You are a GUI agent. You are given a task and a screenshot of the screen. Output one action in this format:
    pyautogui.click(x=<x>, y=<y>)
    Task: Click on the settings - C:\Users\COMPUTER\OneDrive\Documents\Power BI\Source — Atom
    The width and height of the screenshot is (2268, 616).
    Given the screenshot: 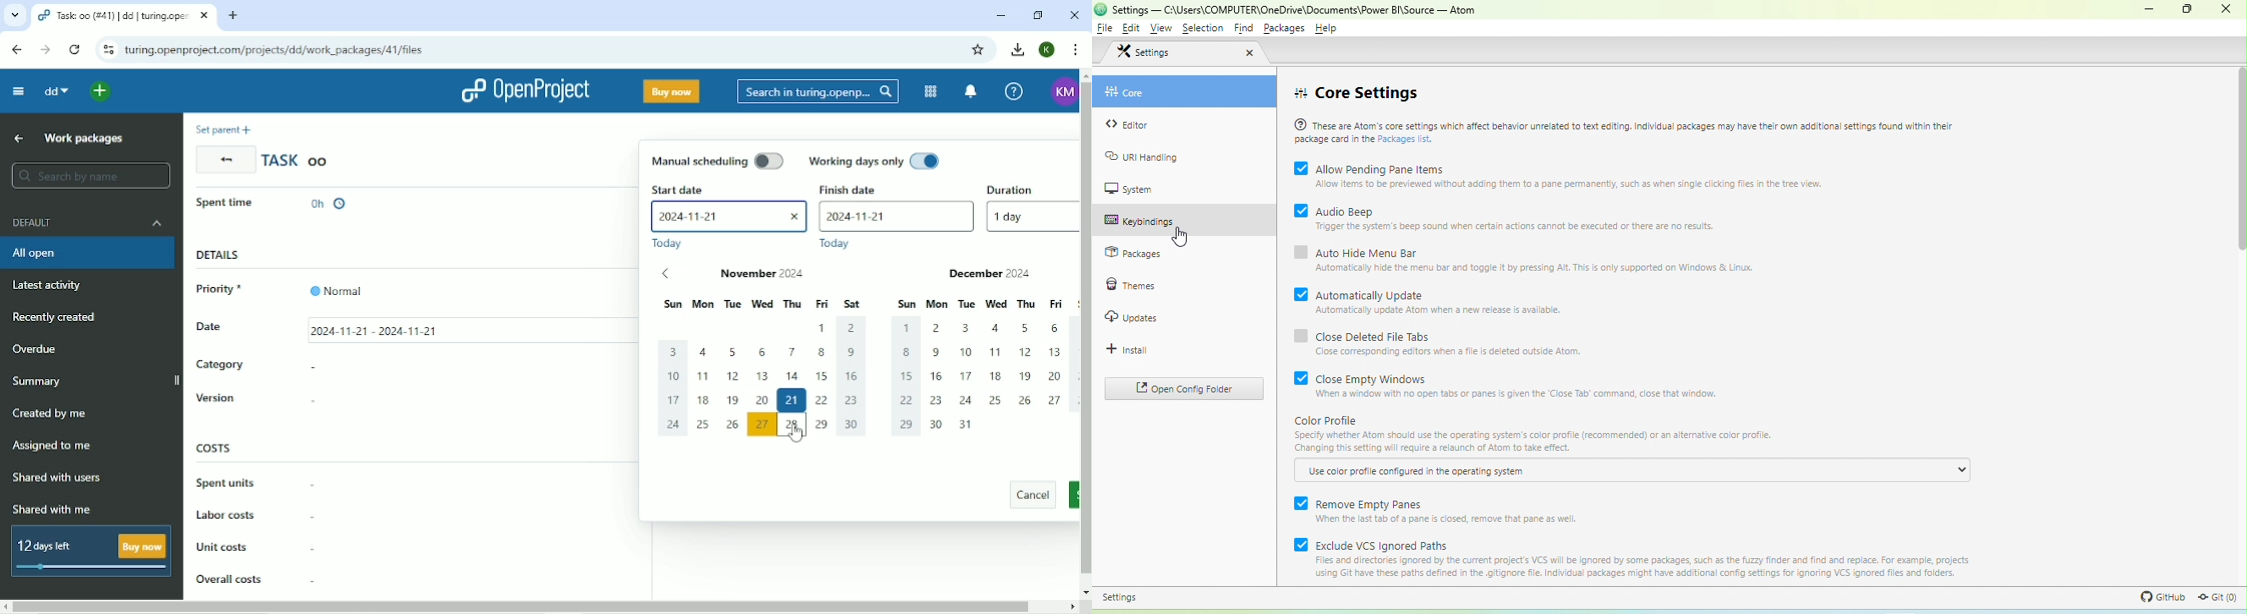 What is the action you would take?
    pyautogui.click(x=1298, y=9)
    